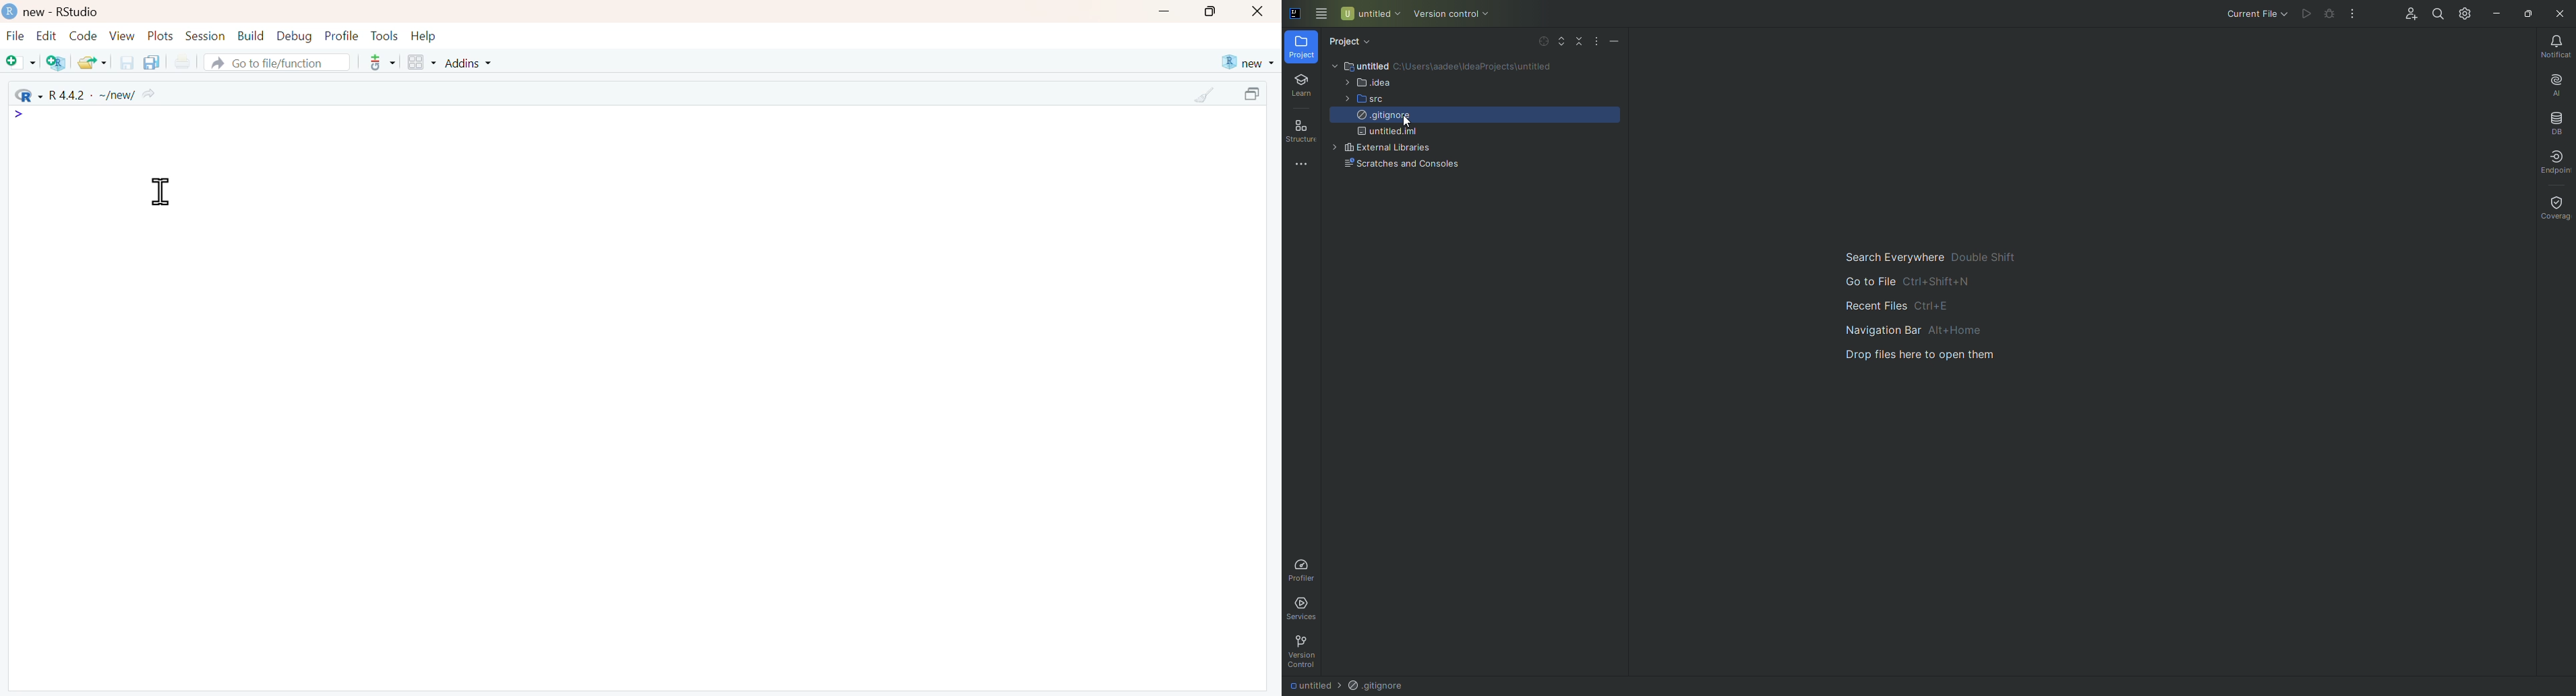 The width and height of the screenshot is (2576, 700). What do you see at coordinates (64, 12) in the screenshot?
I see `new - RStudio` at bounding box center [64, 12].